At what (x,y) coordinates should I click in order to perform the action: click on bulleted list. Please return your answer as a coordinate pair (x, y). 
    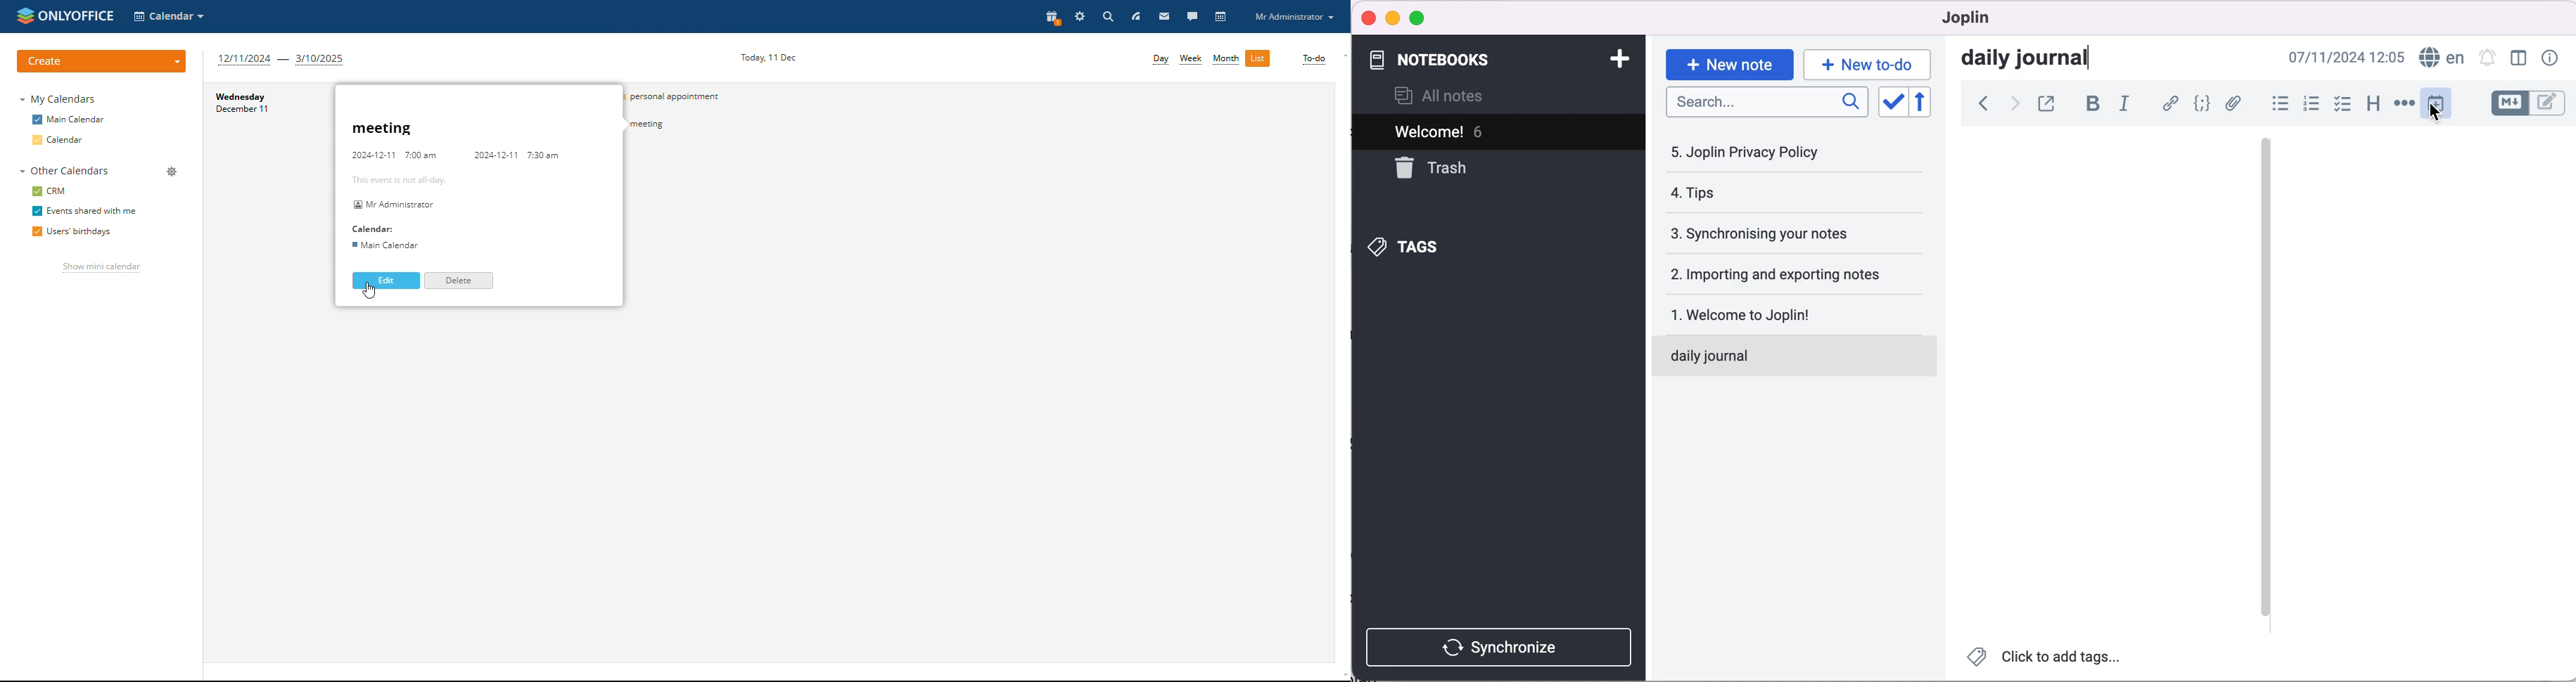
    Looking at the image, I should click on (2275, 102).